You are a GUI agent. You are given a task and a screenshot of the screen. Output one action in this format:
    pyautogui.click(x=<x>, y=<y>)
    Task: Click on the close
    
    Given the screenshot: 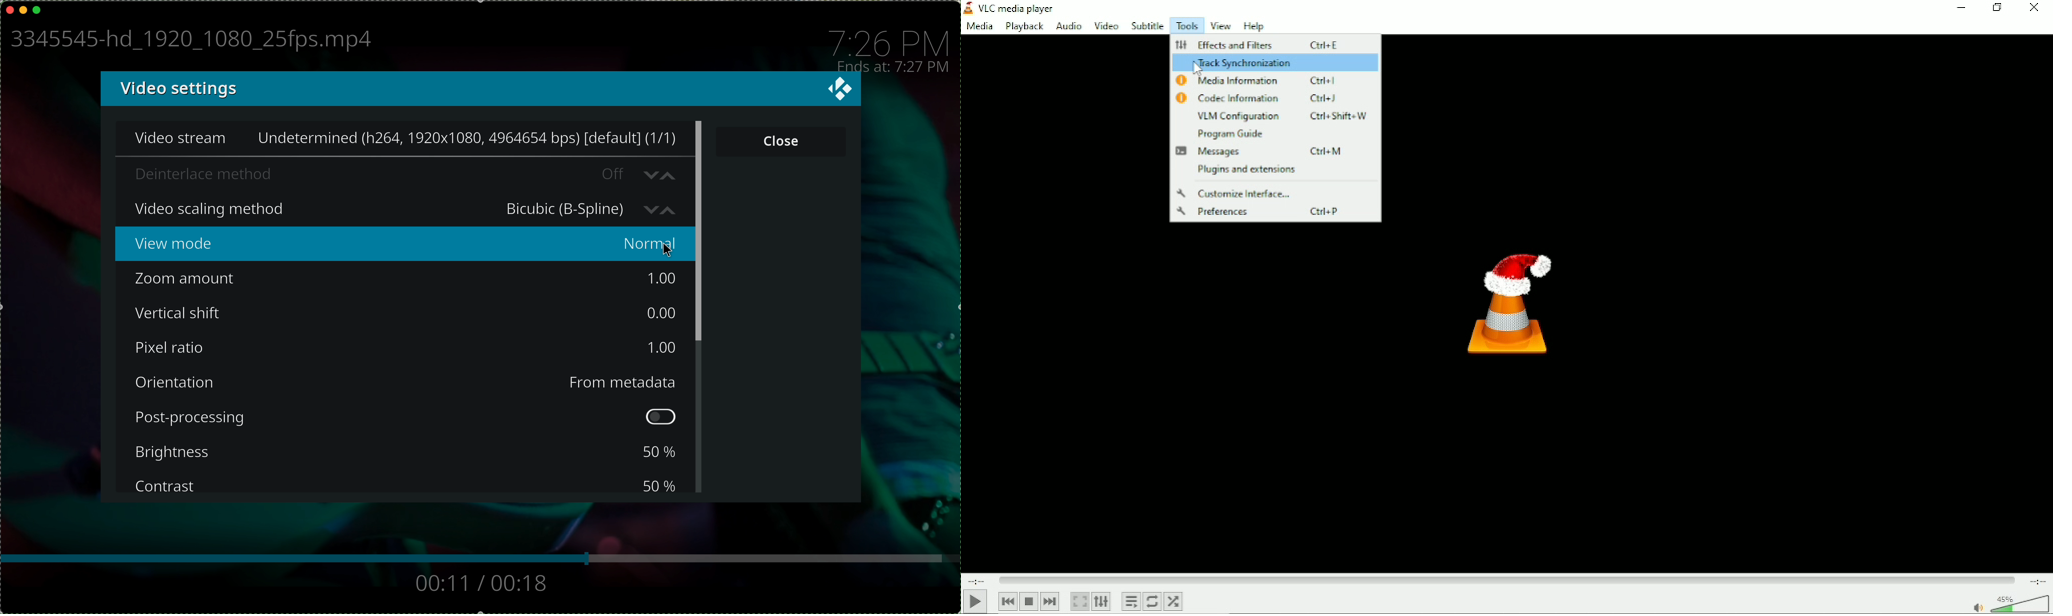 What is the action you would take?
    pyautogui.click(x=10, y=8)
    